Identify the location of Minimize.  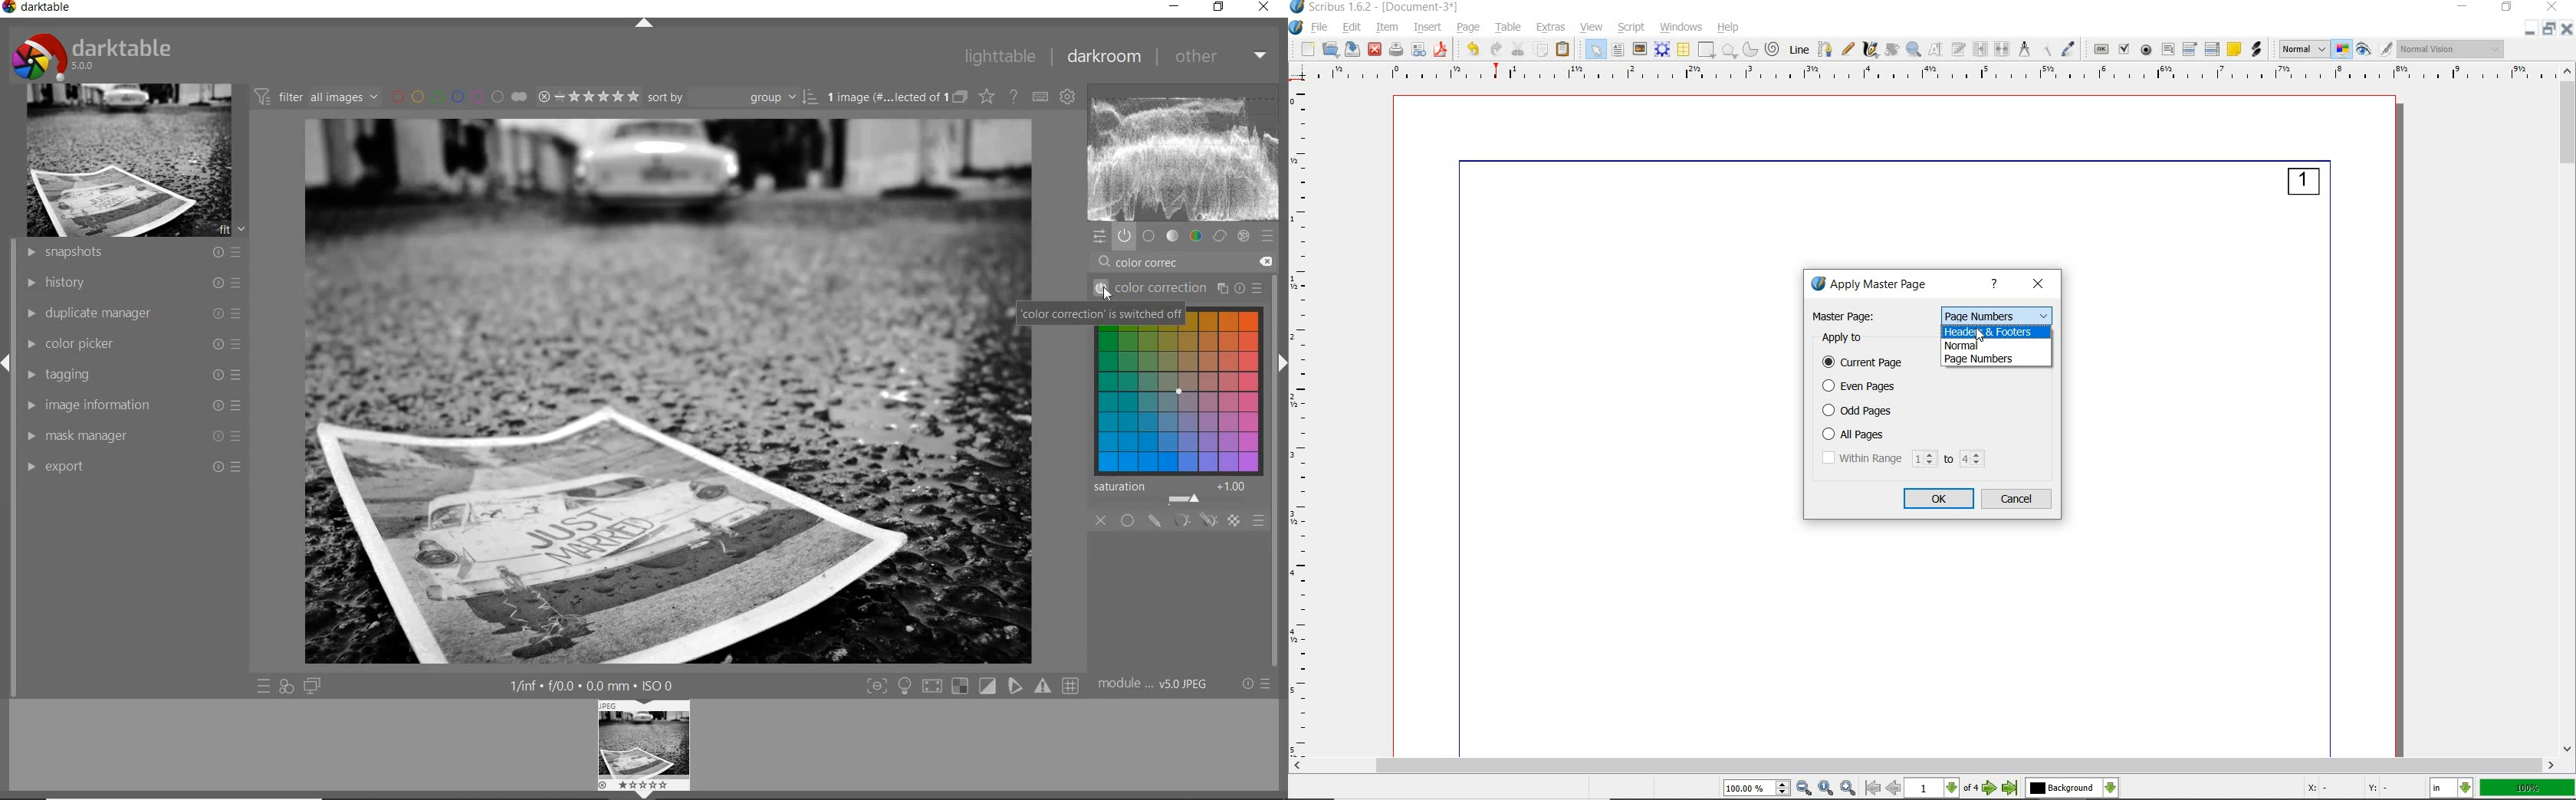
(2531, 29).